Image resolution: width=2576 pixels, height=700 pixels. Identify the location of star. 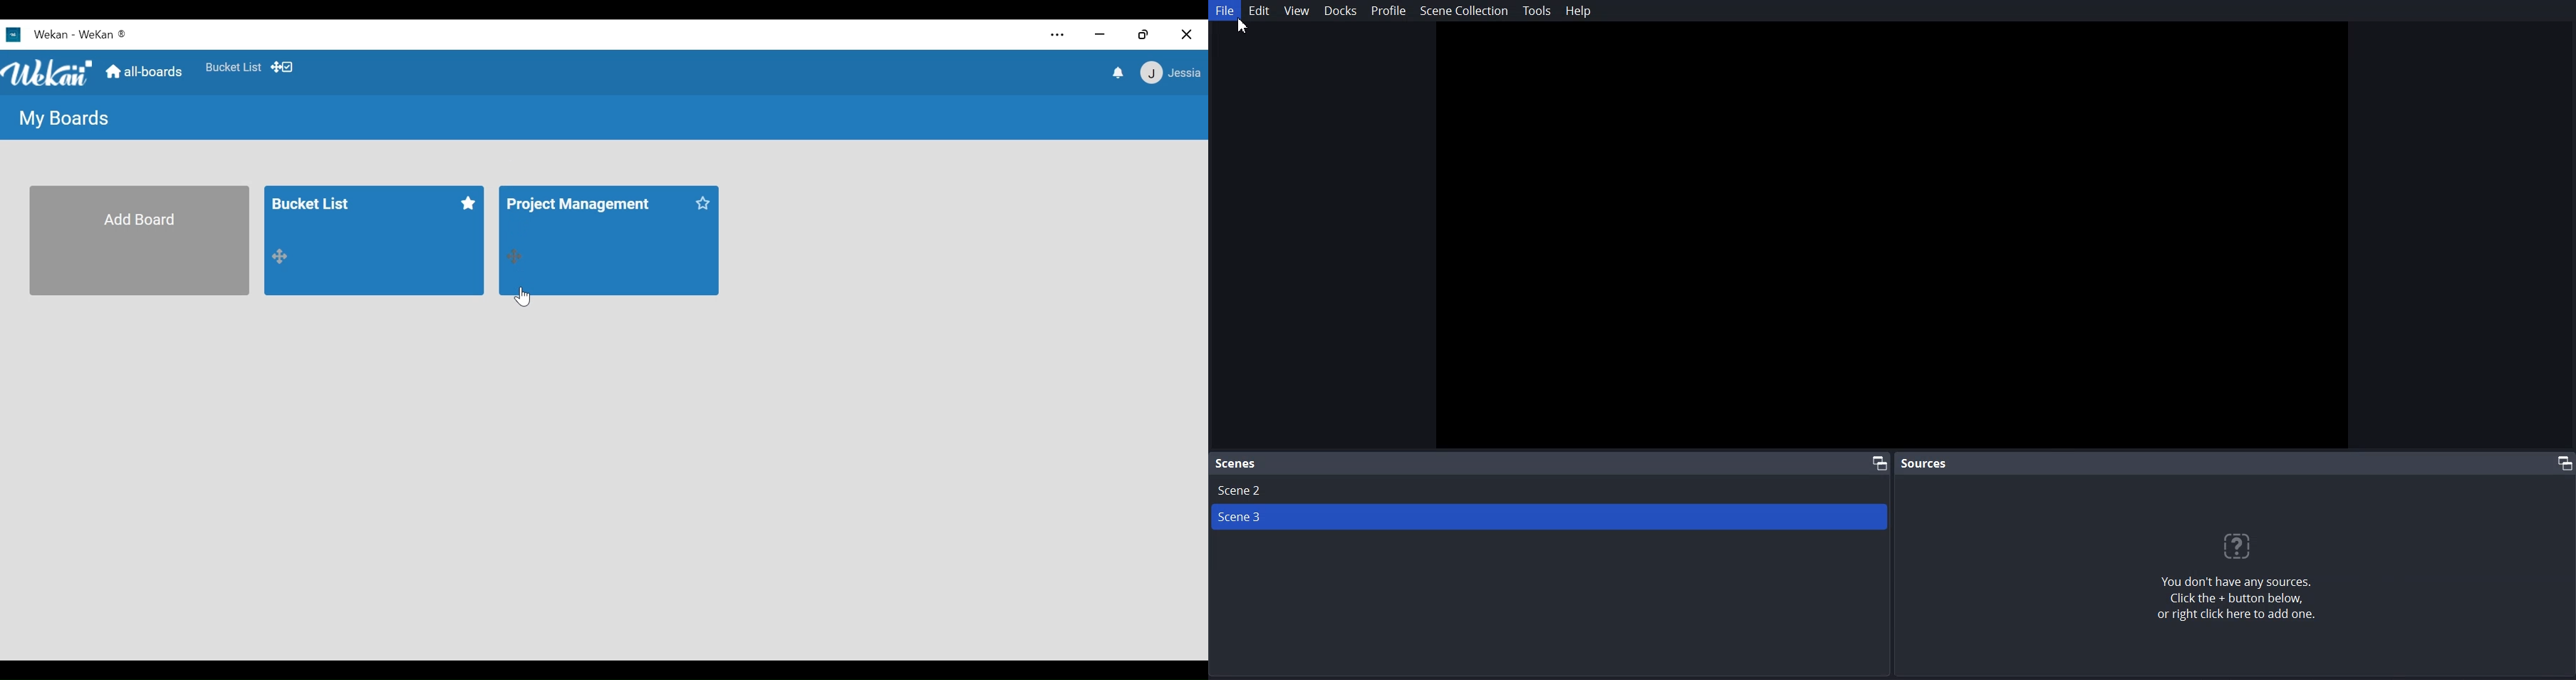
(703, 203).